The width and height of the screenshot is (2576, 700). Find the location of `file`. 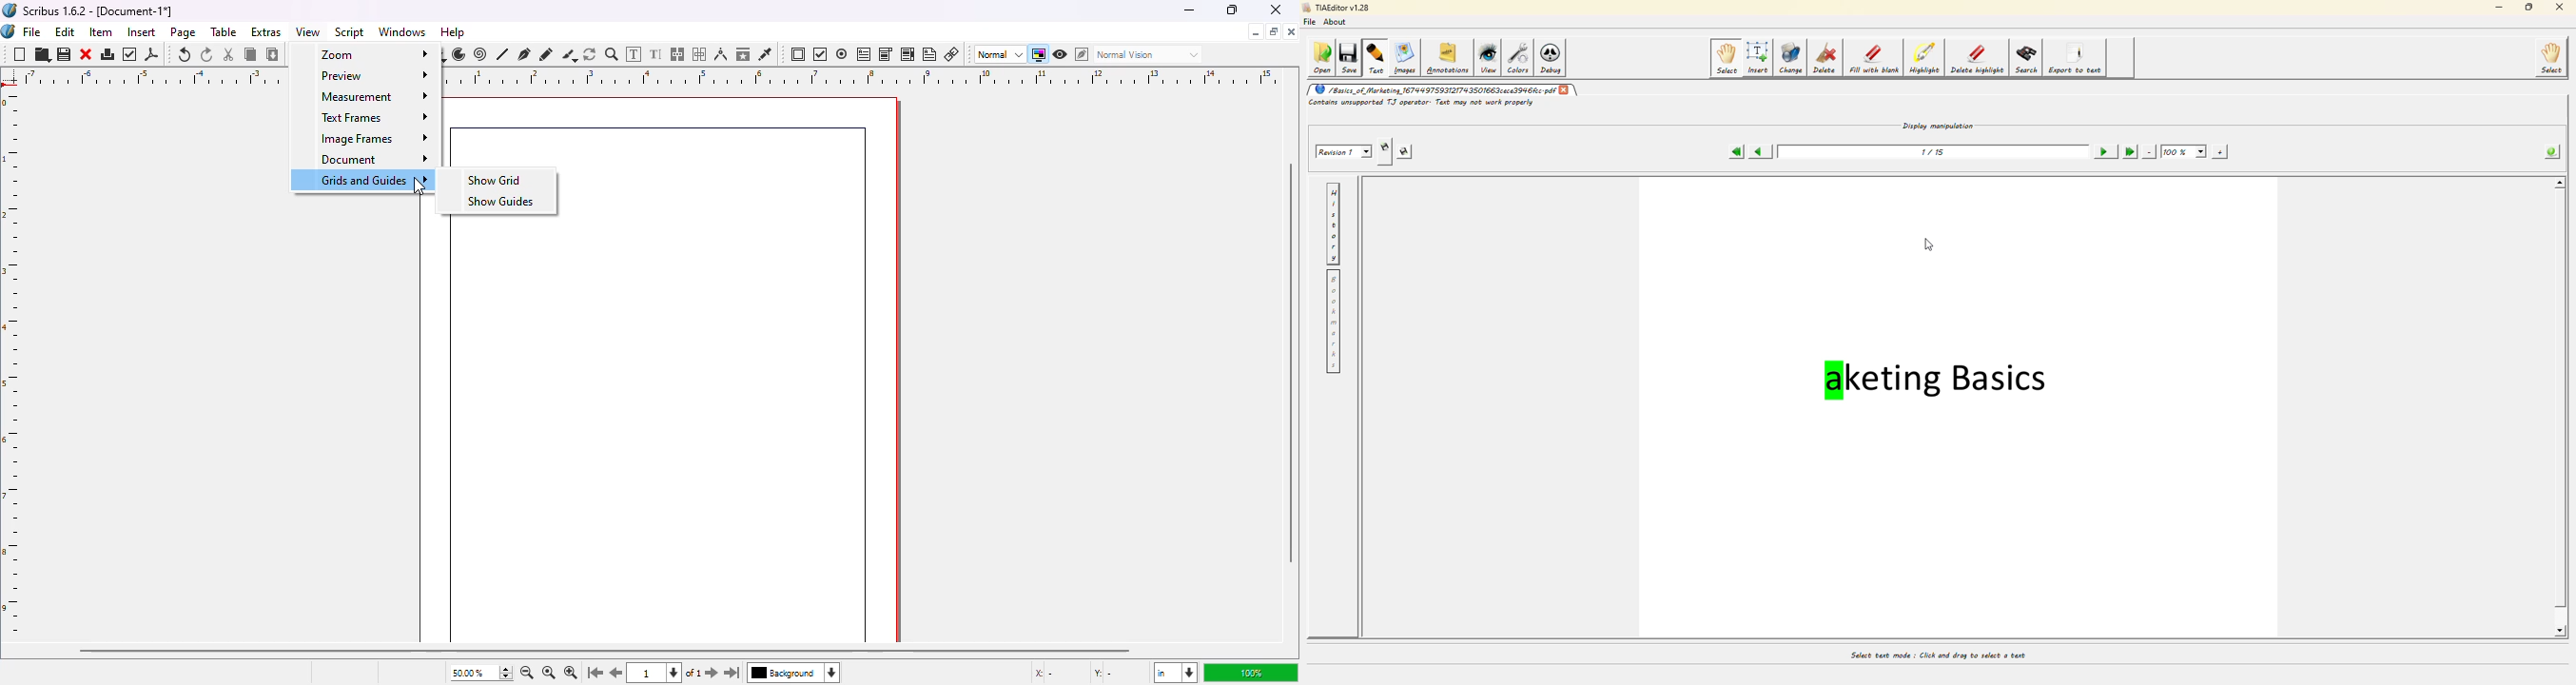

file is located at coordinates (32, 31).